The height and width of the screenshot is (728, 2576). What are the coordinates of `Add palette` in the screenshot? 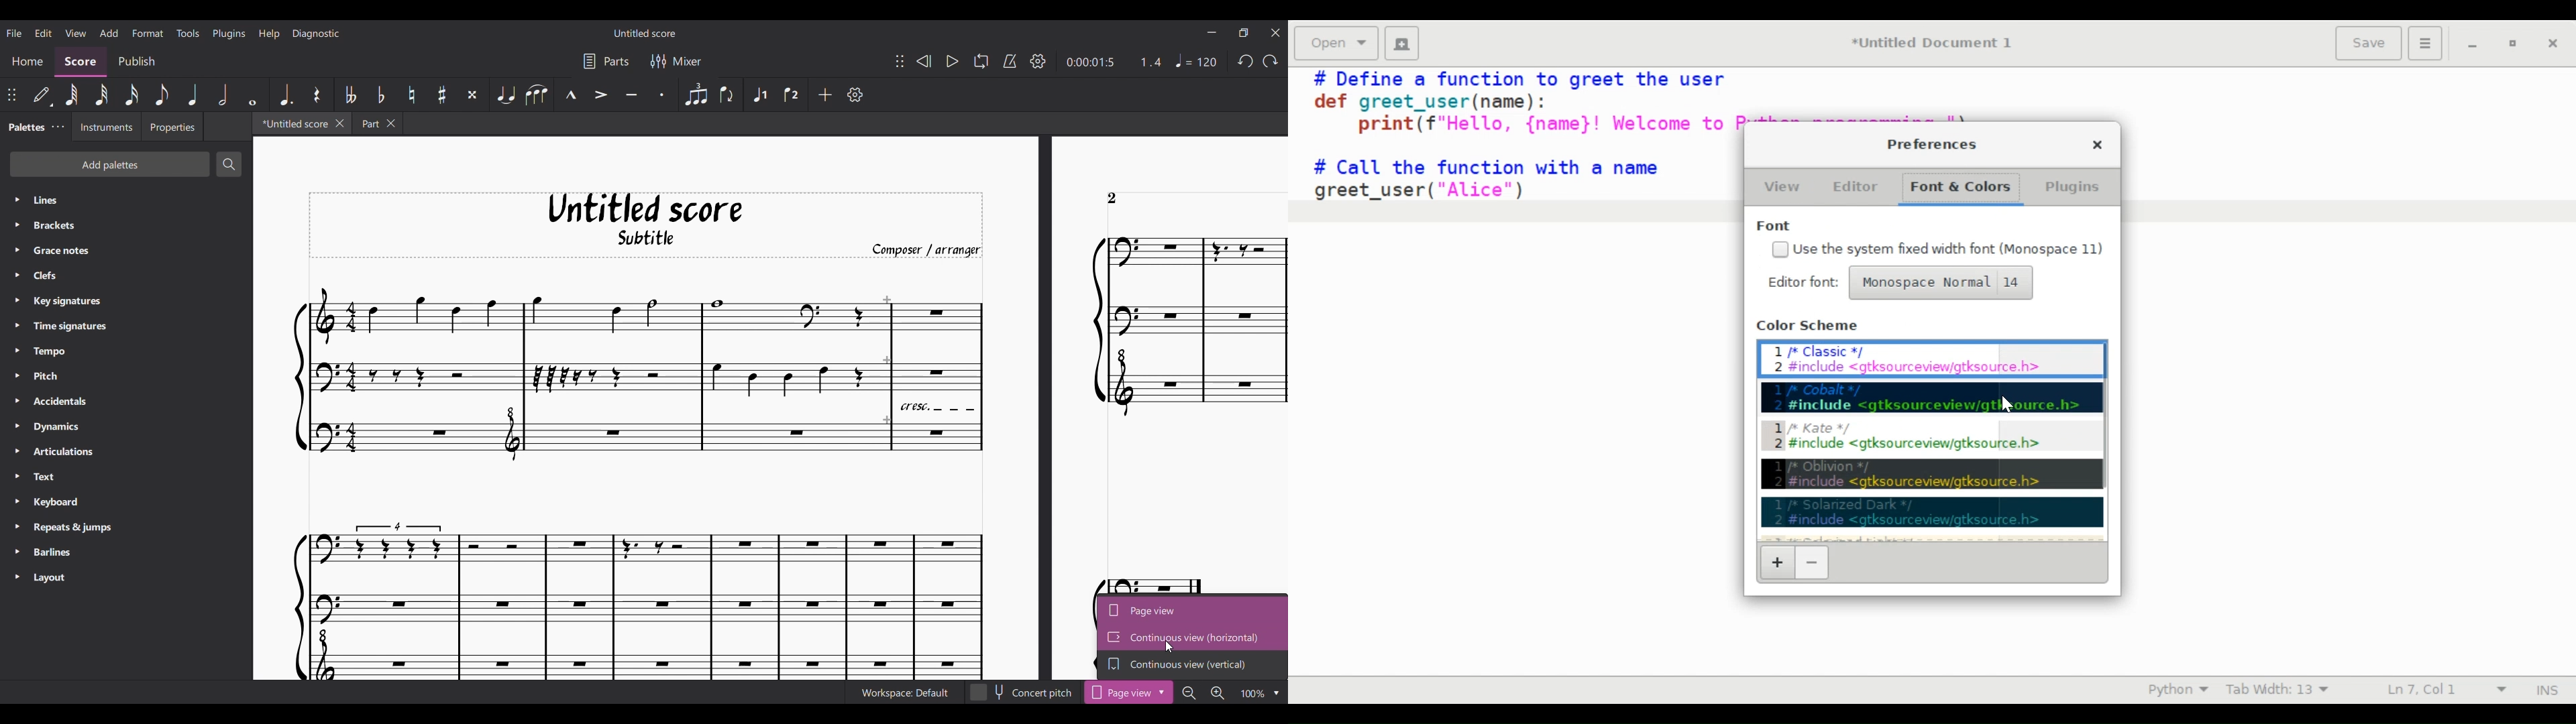 It's located at (110, 164).